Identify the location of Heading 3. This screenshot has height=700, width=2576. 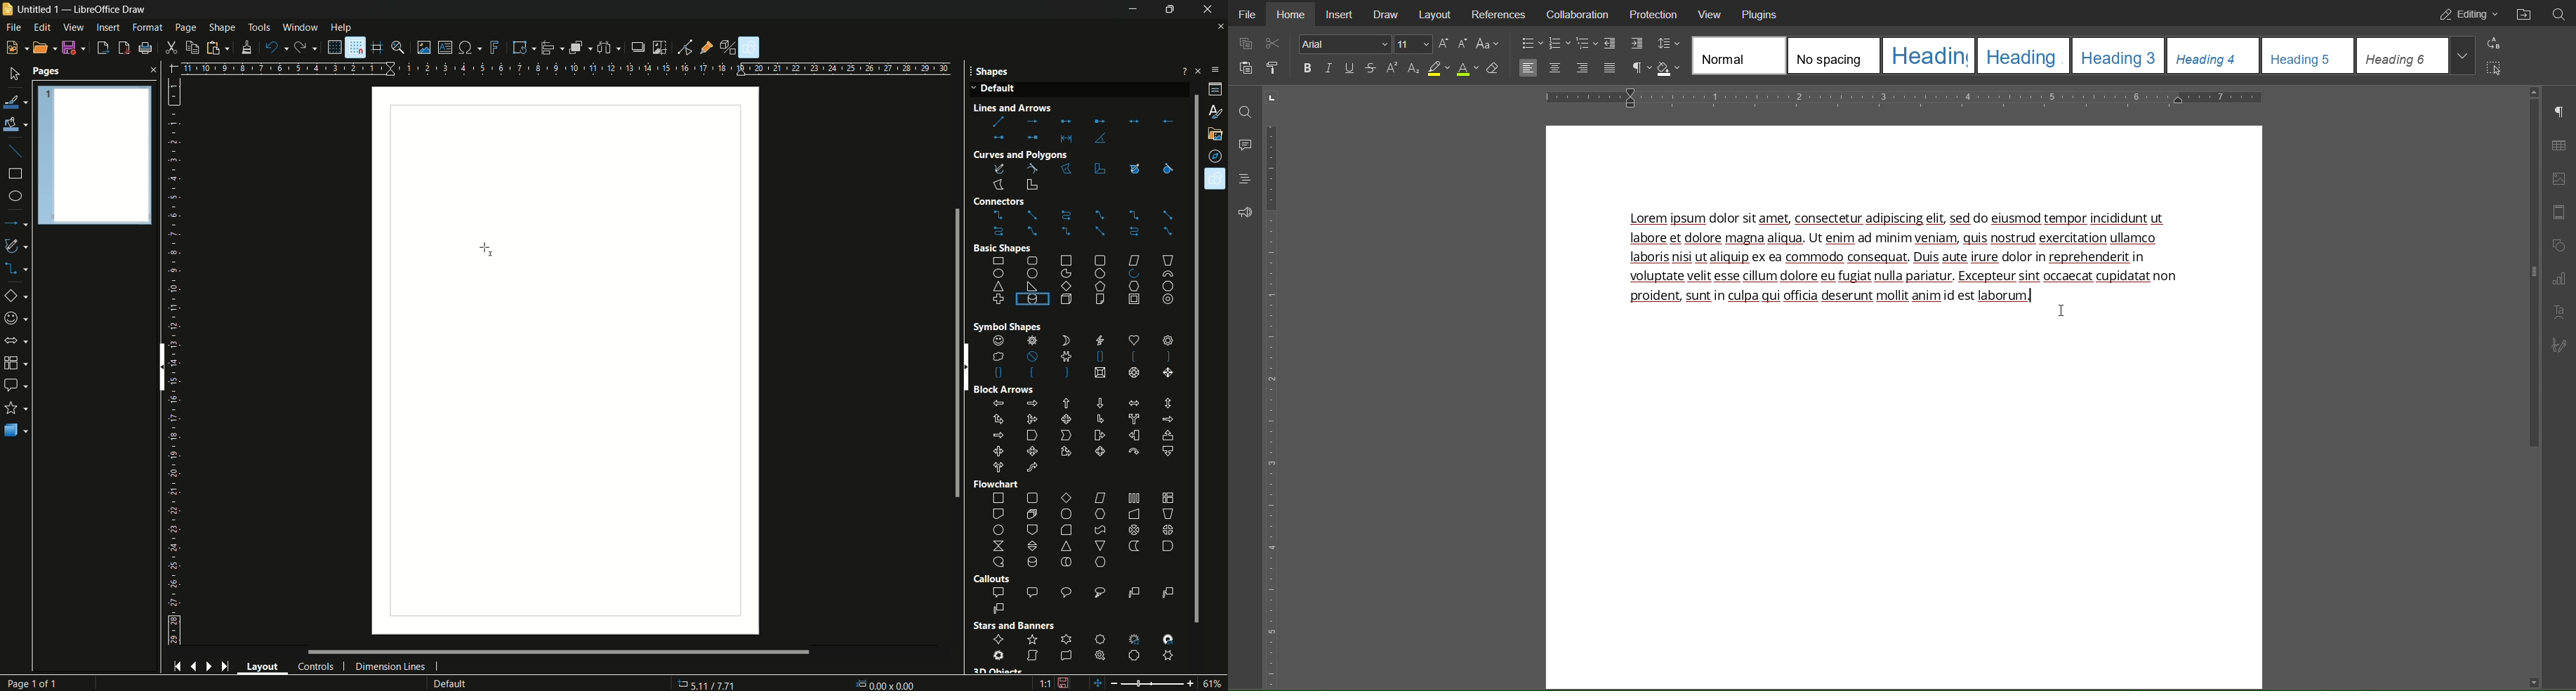
(2120, 55).